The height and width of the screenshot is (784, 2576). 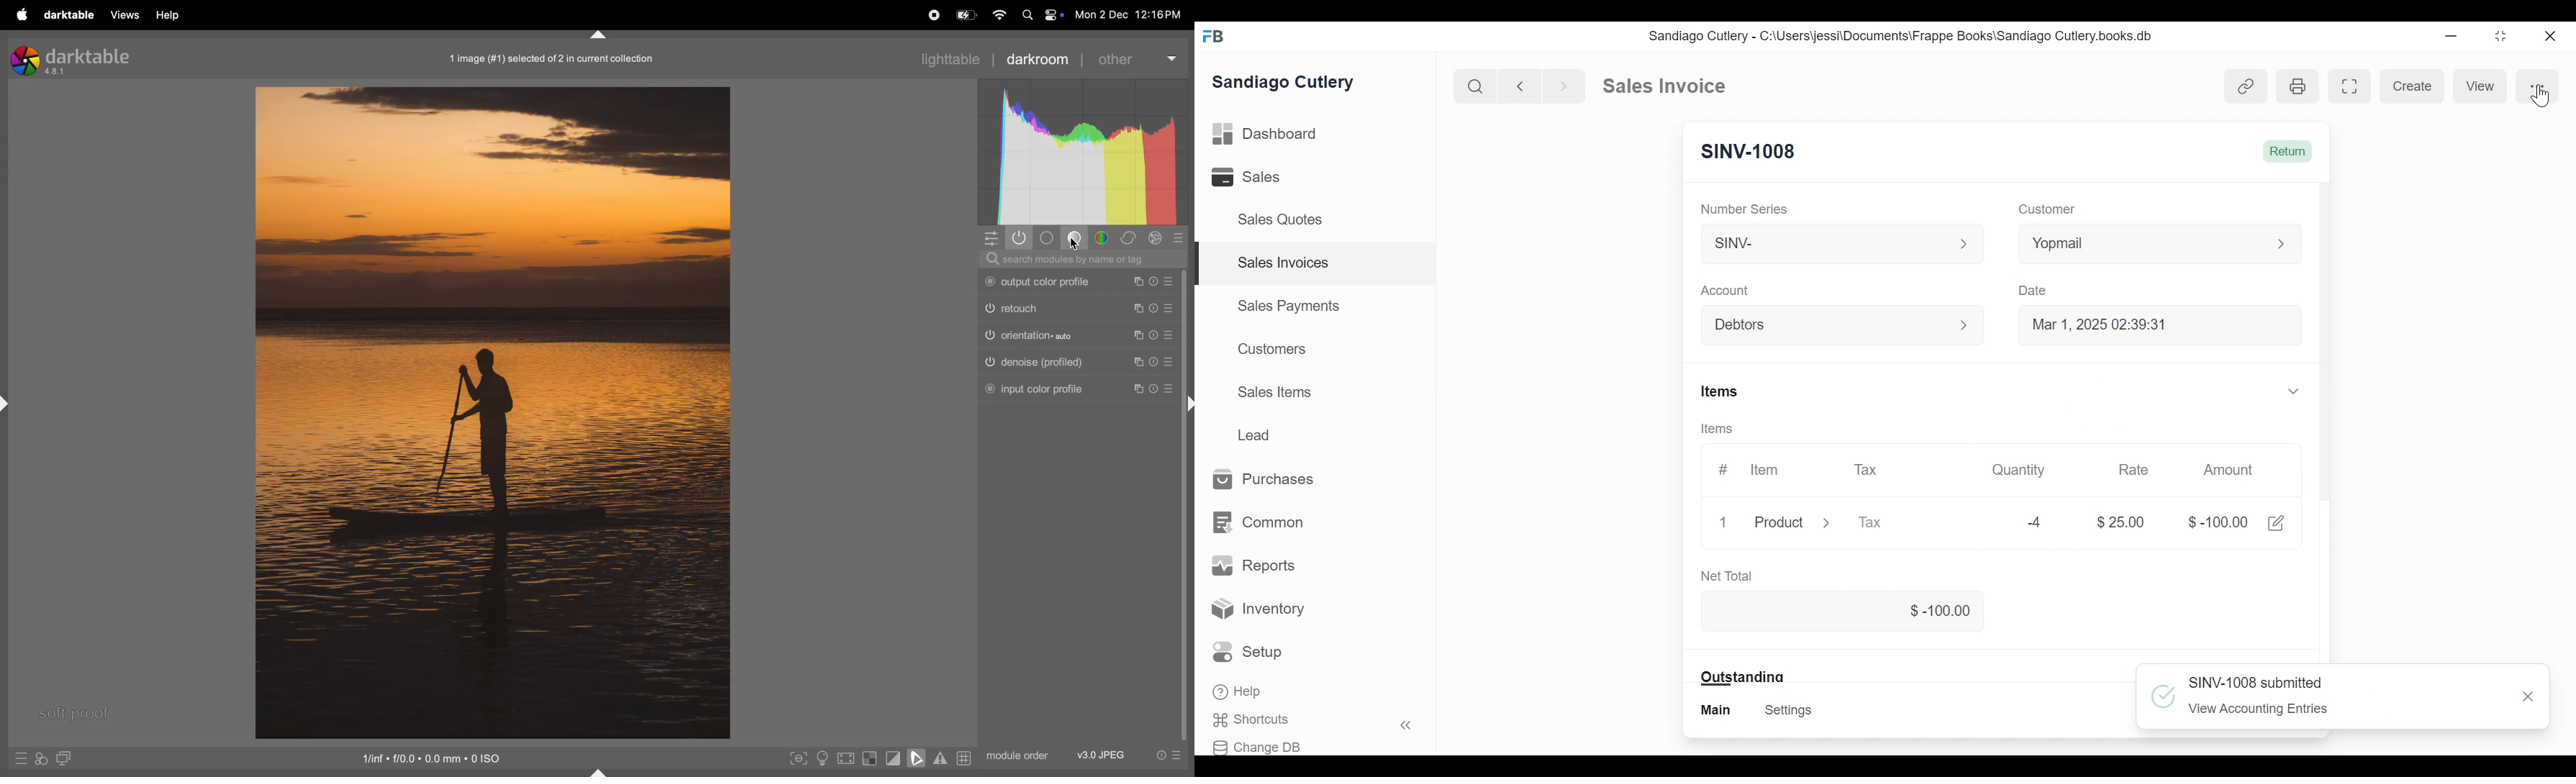 I want to click on darkroom, so click(x=1038, y=58).